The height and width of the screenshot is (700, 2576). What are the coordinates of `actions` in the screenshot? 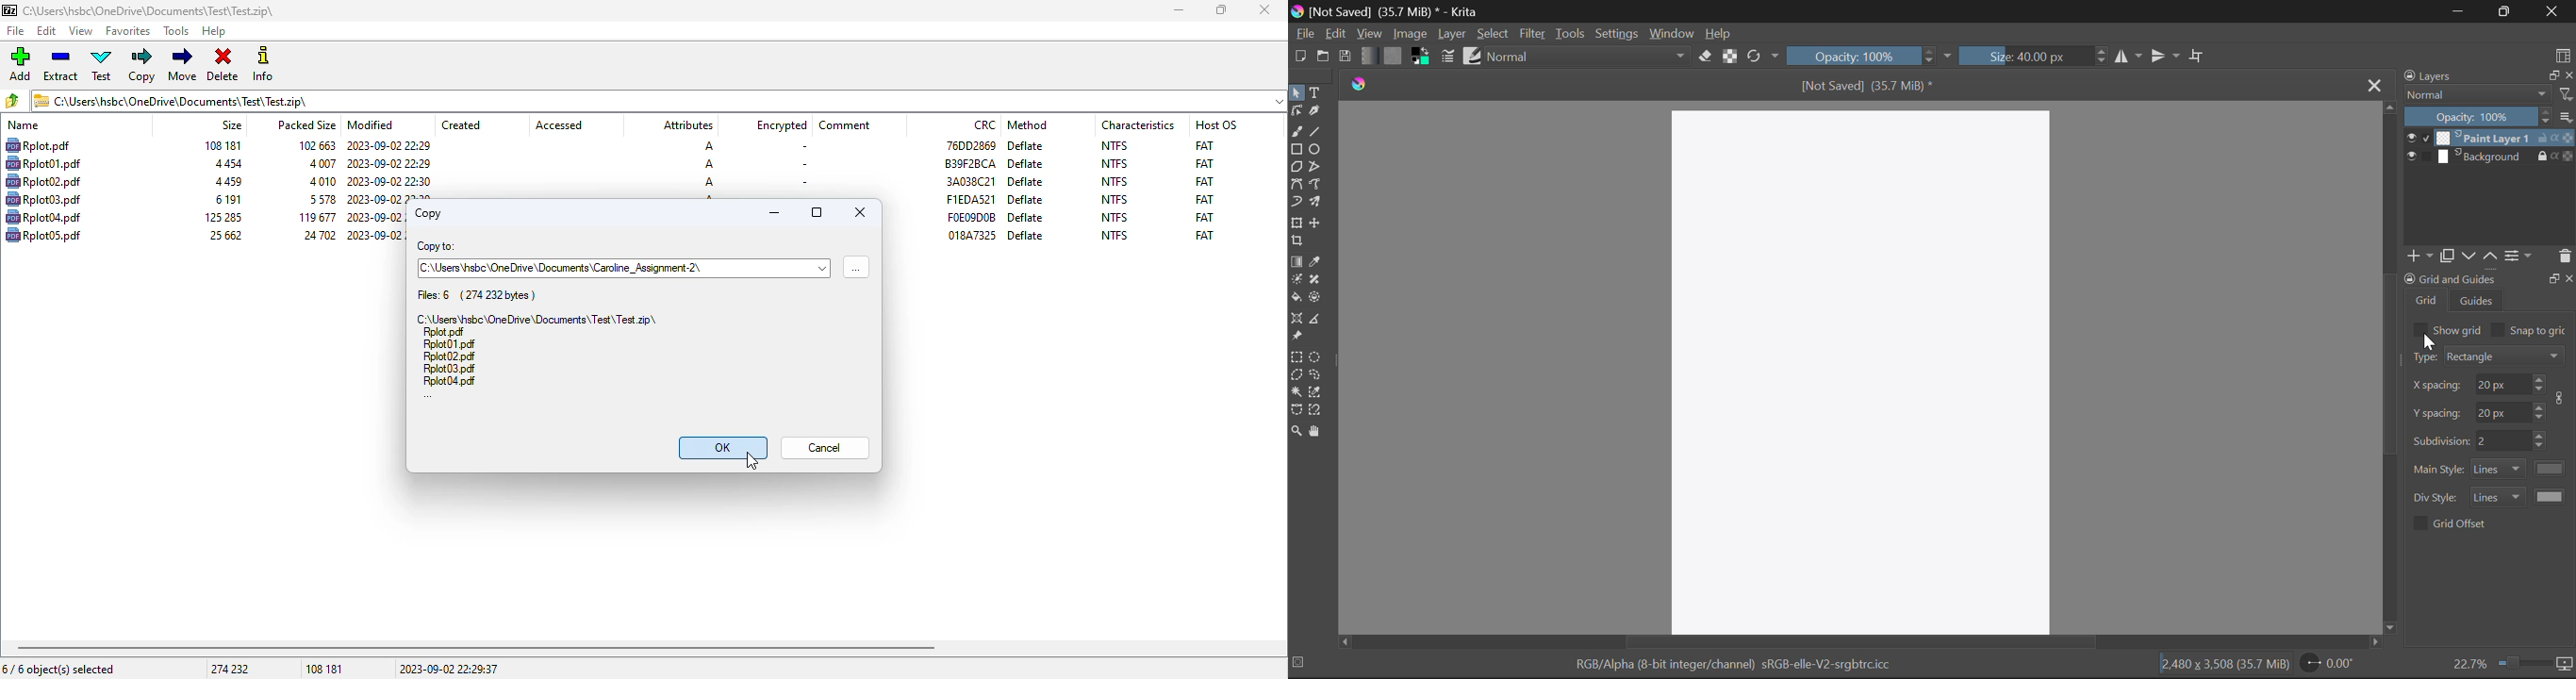 It's located at (2555, 155).